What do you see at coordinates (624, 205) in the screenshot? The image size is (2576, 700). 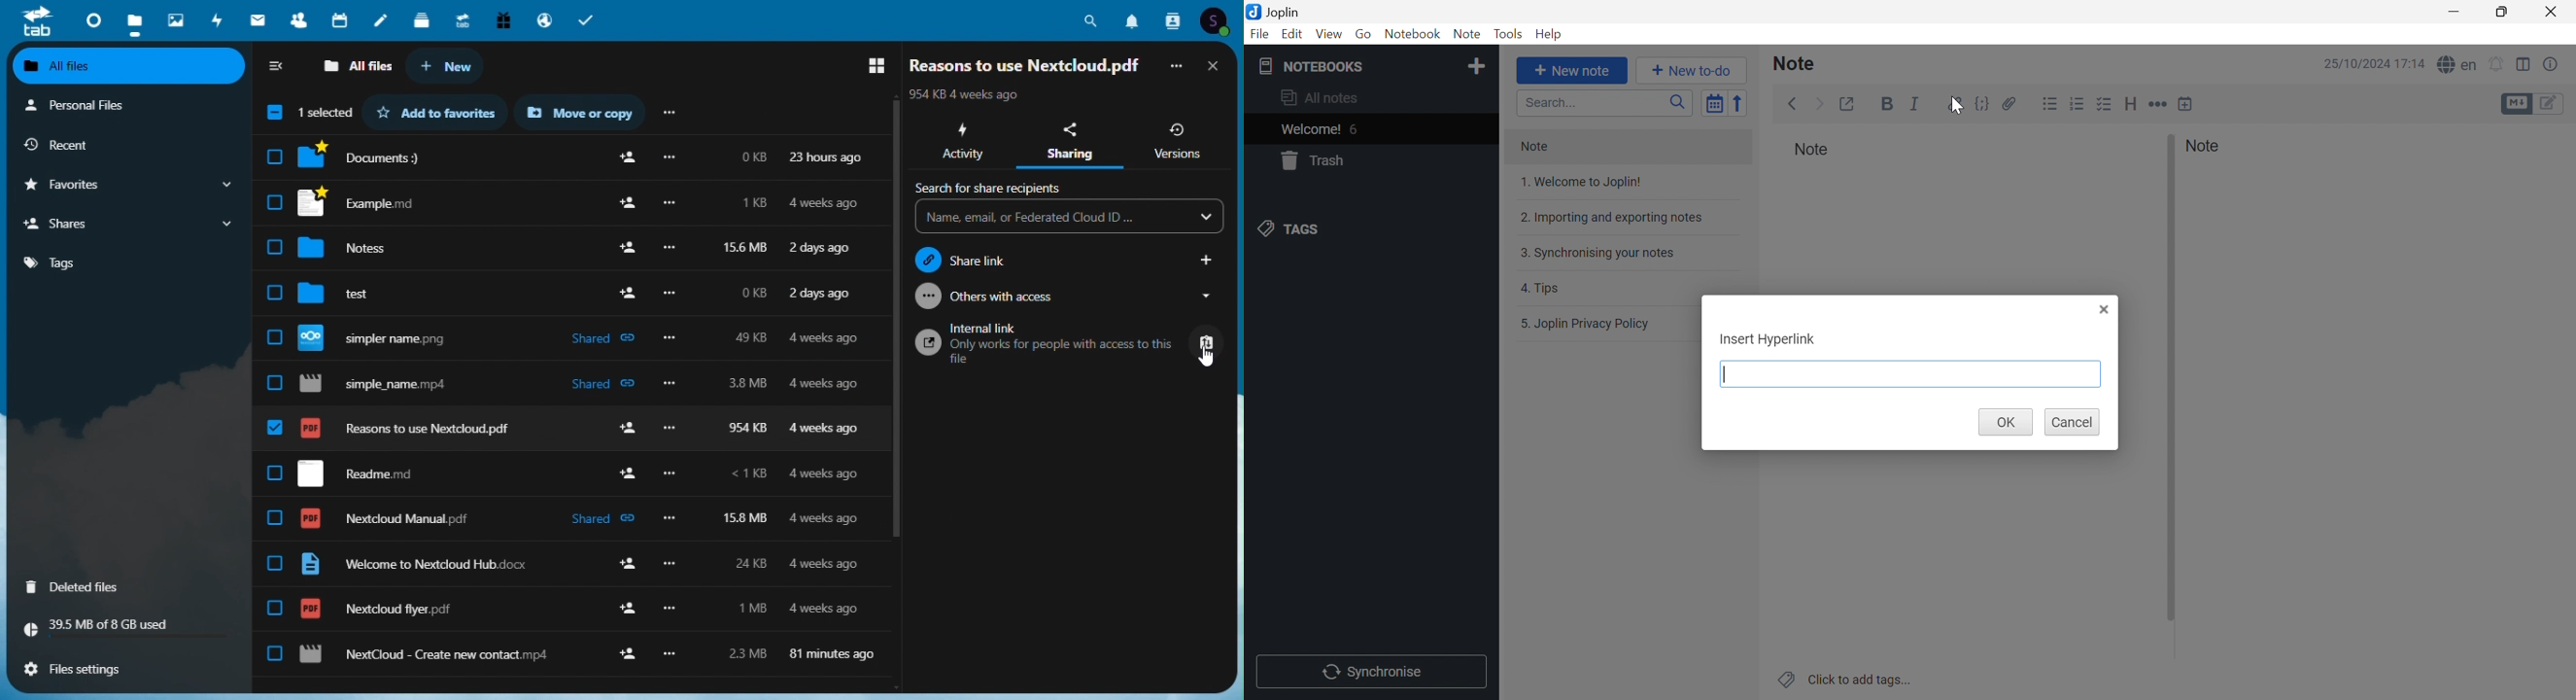 I see ` add user` at bounding box center [624, 205].